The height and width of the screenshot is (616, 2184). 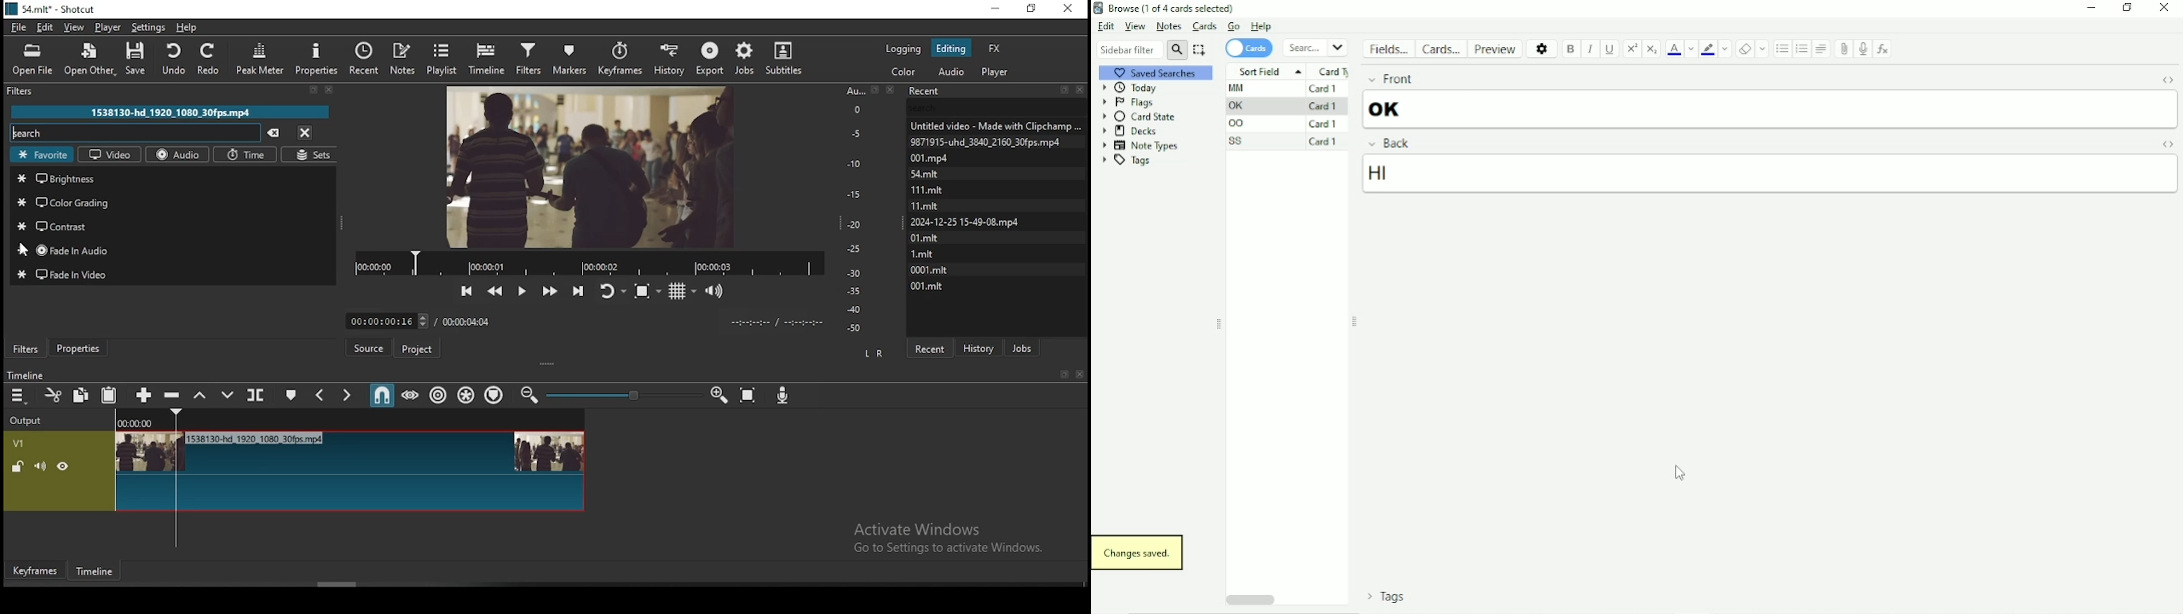 I want to click on 111.mit, so click(x=938, y=189).